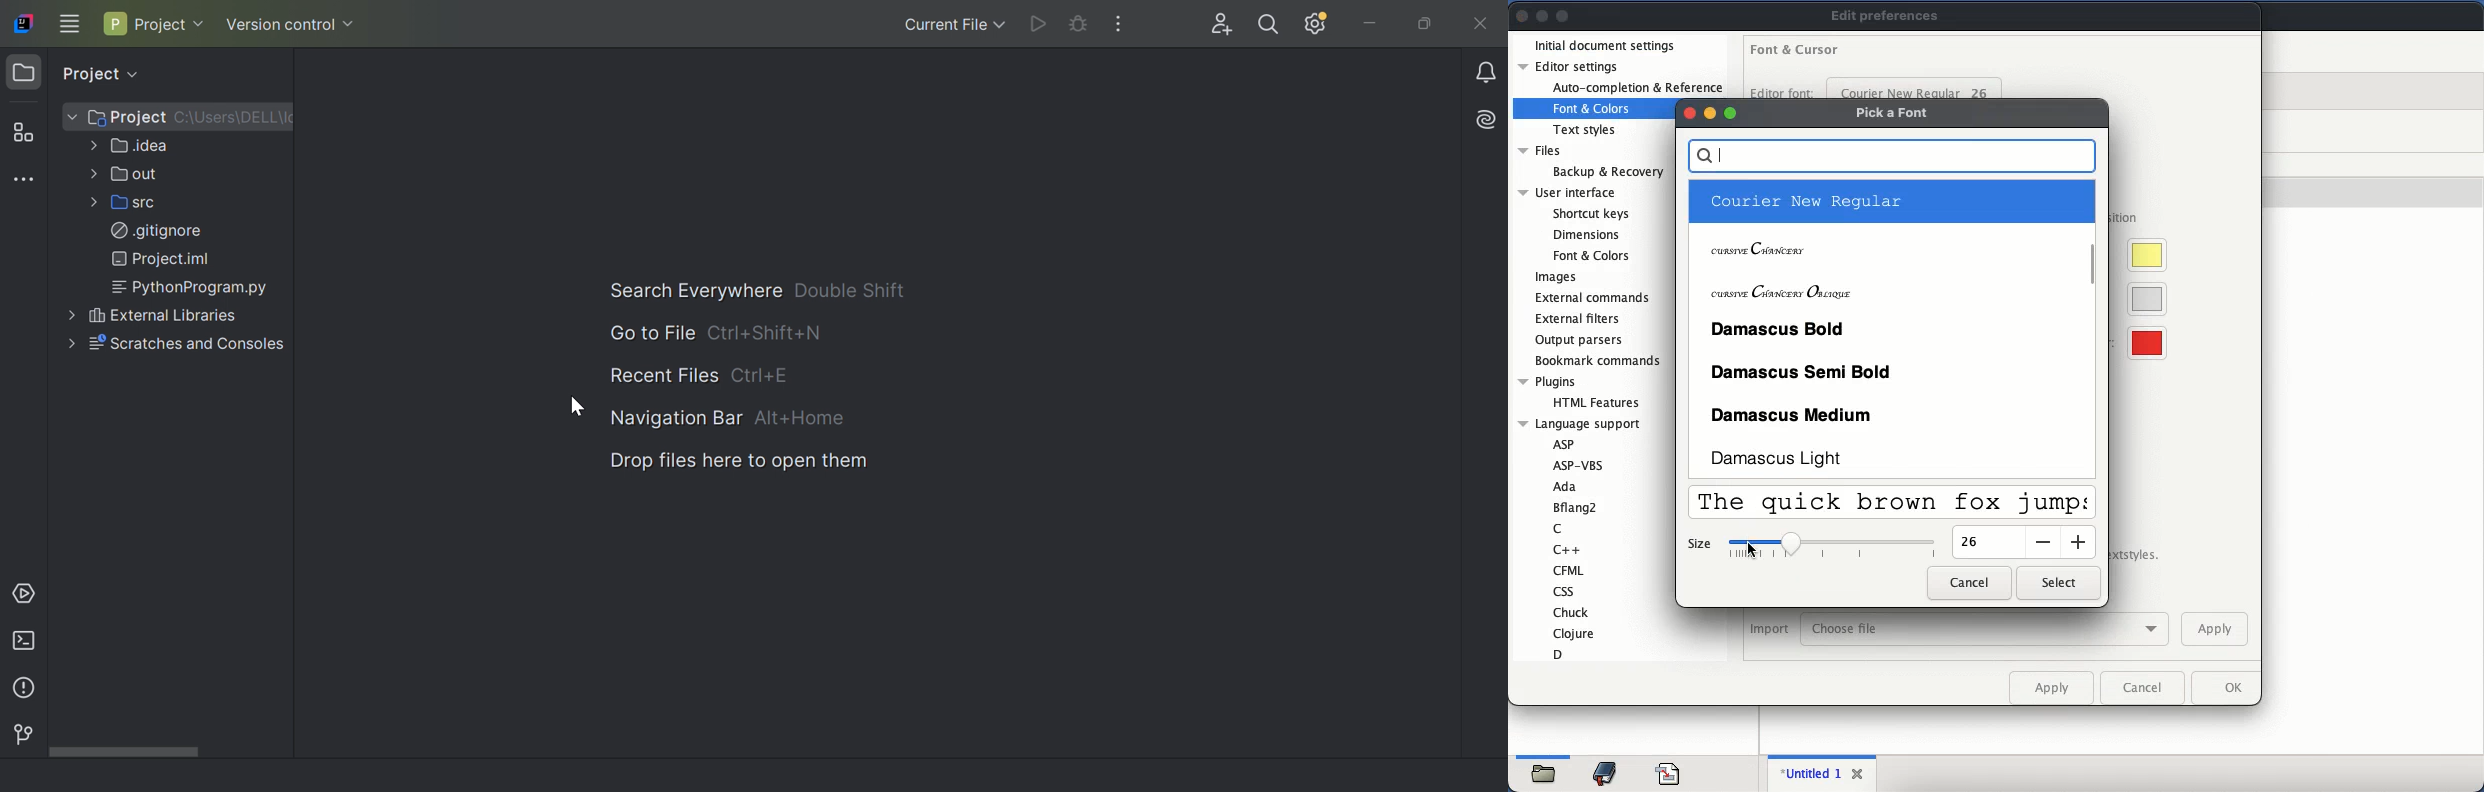 This screenshot has height=812, width=2492. I want to click on size, so click(1702, 545).